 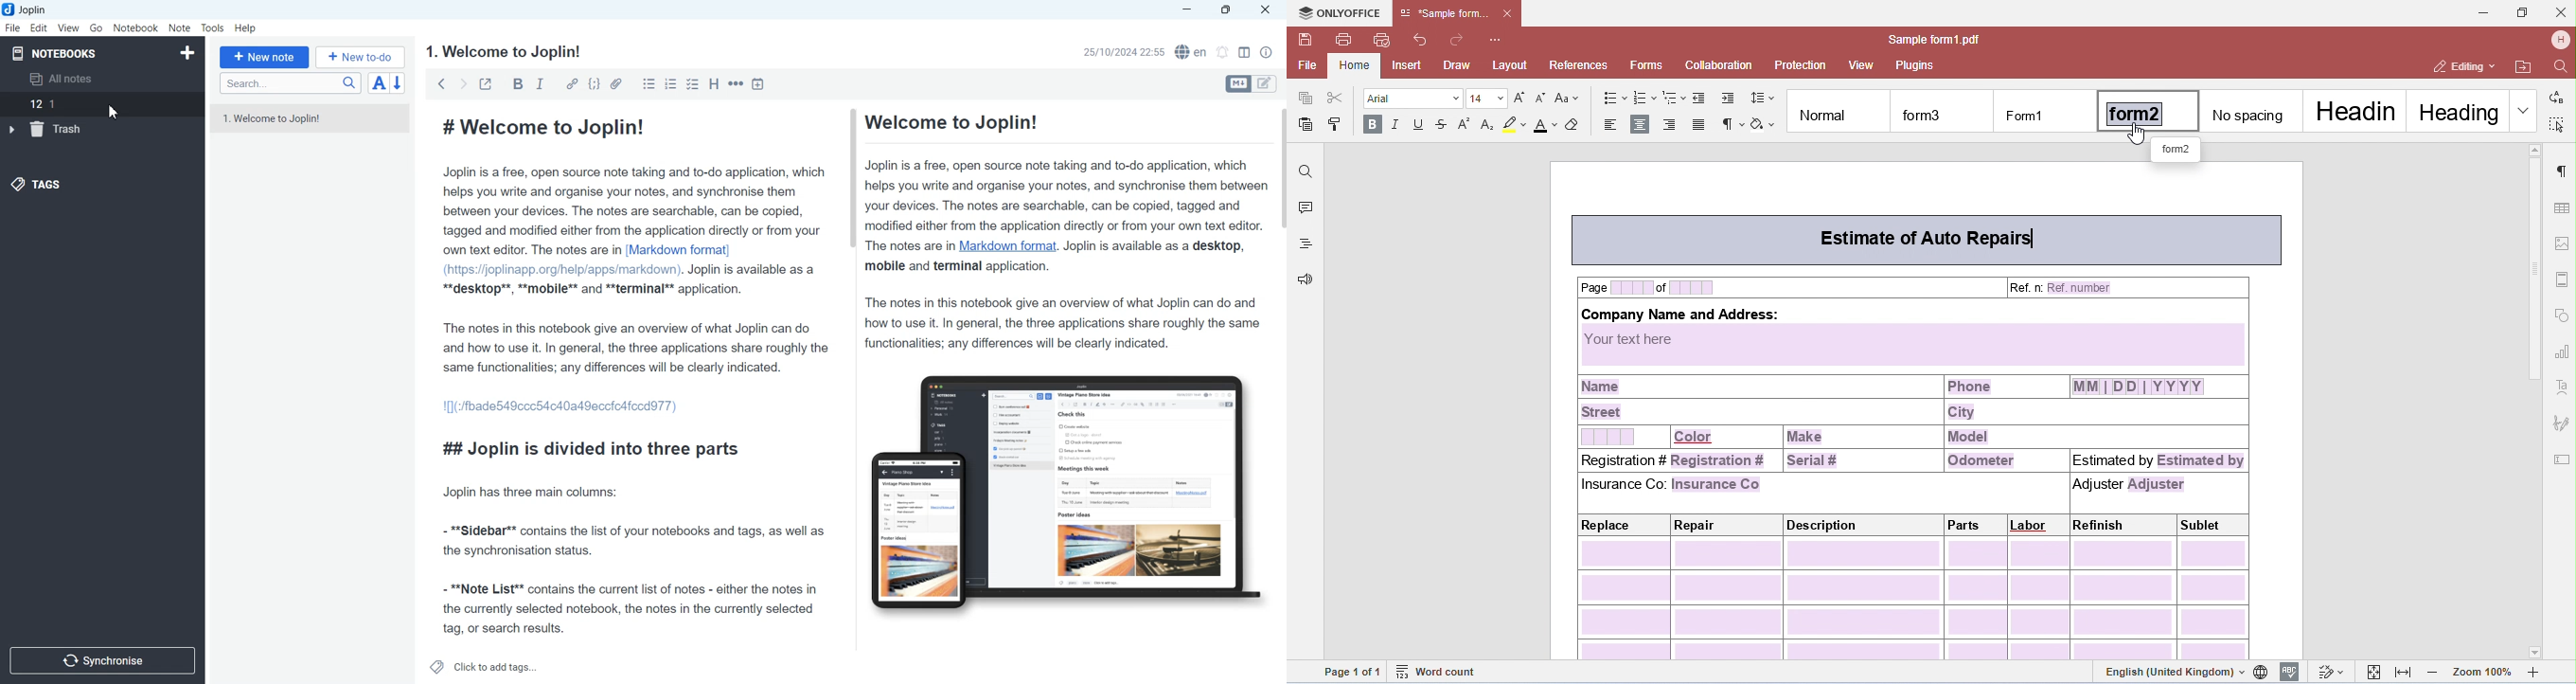 I want to click on backward, so click(x=440, y=82).